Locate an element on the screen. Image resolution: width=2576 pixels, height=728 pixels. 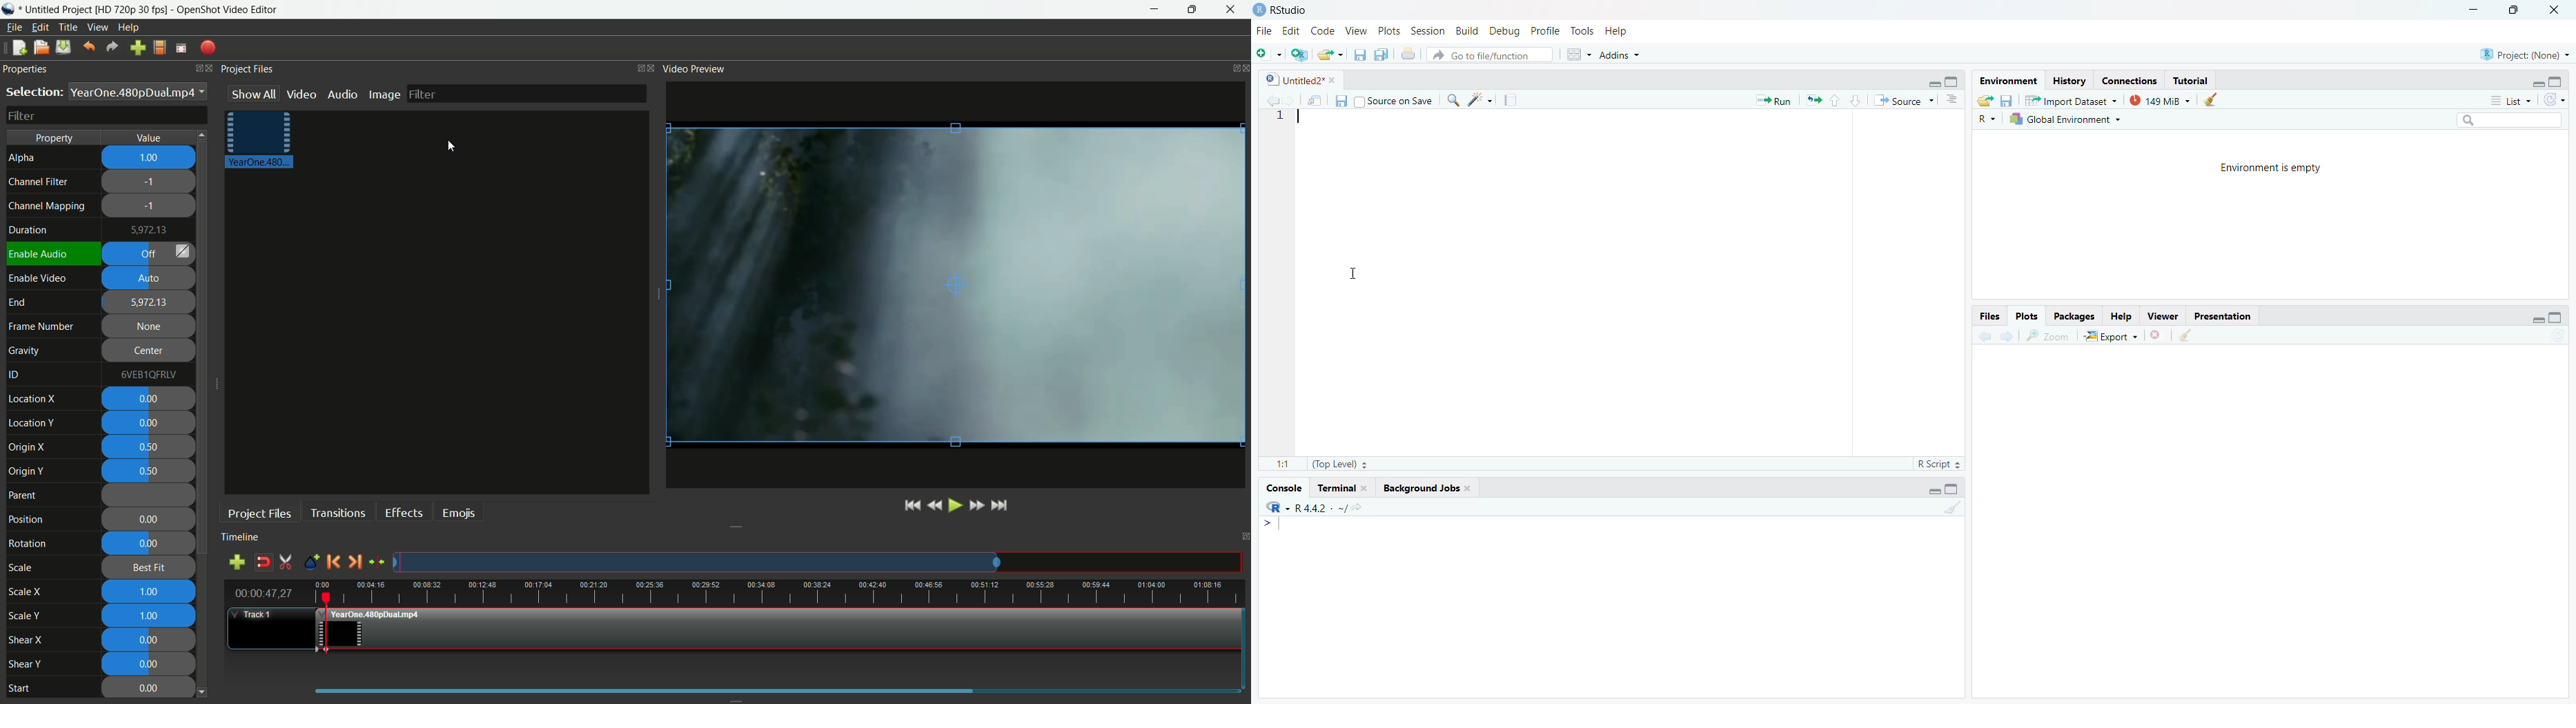
Open an existing file (Ctrl + O) is located at coordinates (1330, 55).